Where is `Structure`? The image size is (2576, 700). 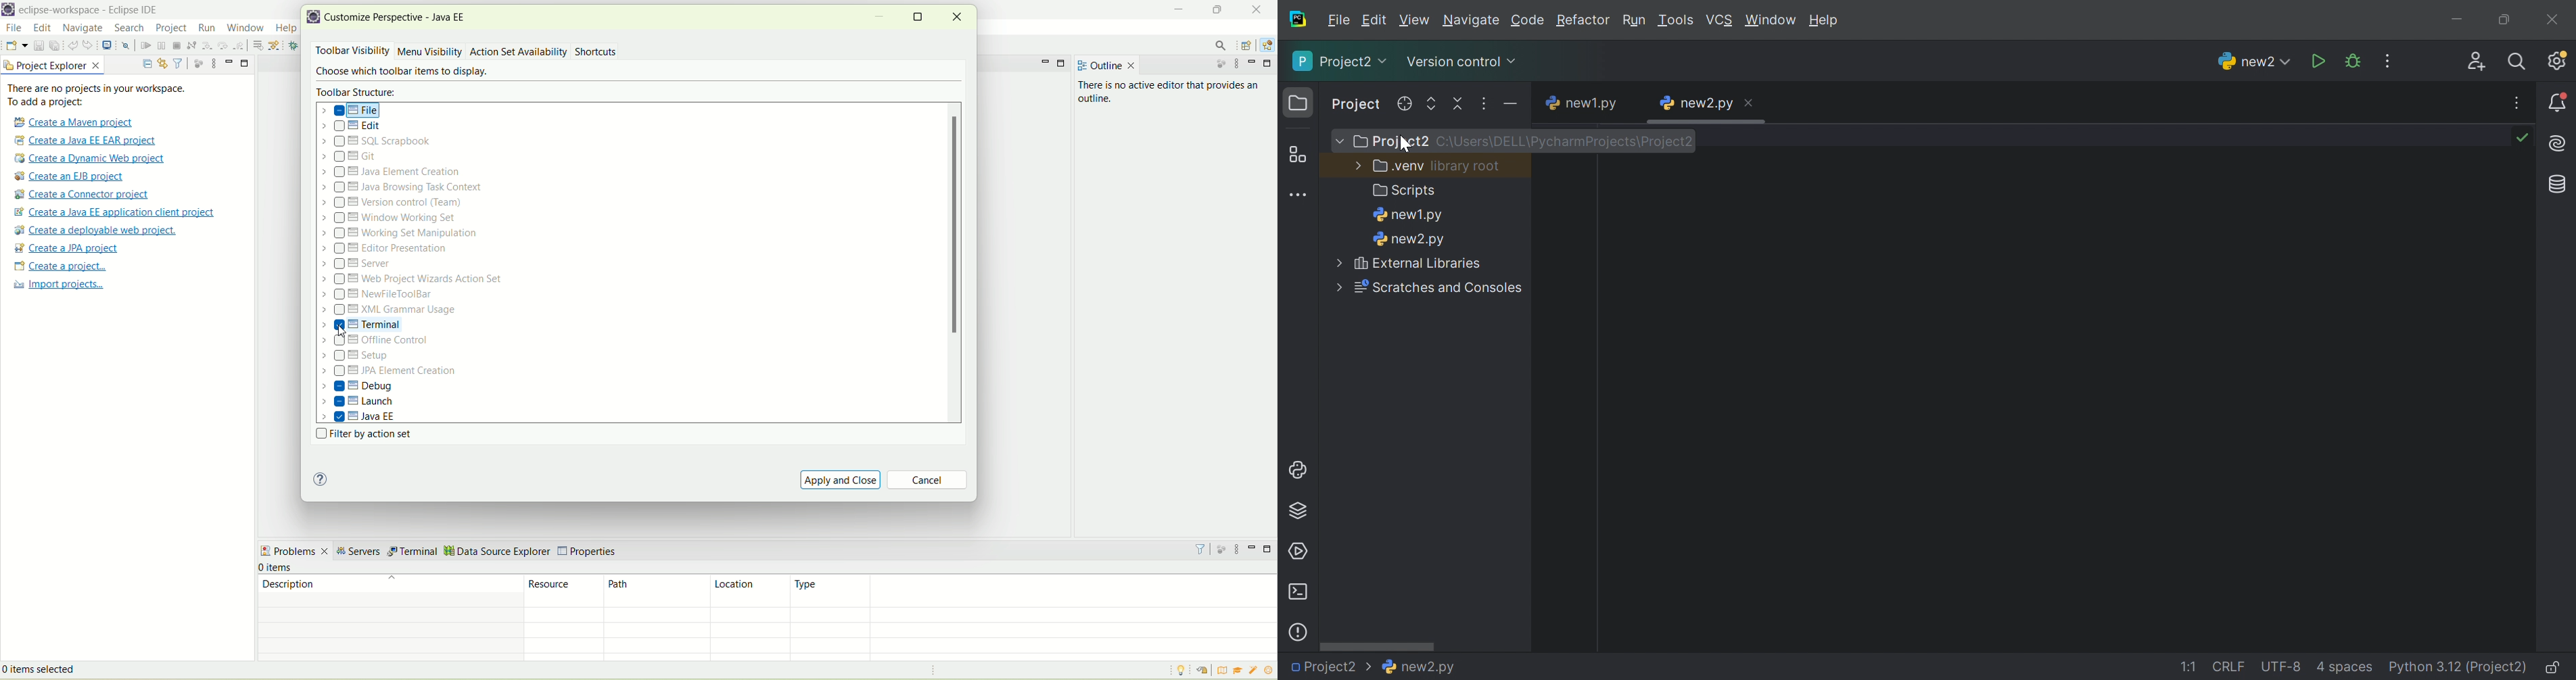 Structure is located at coordinates (1298, 155).